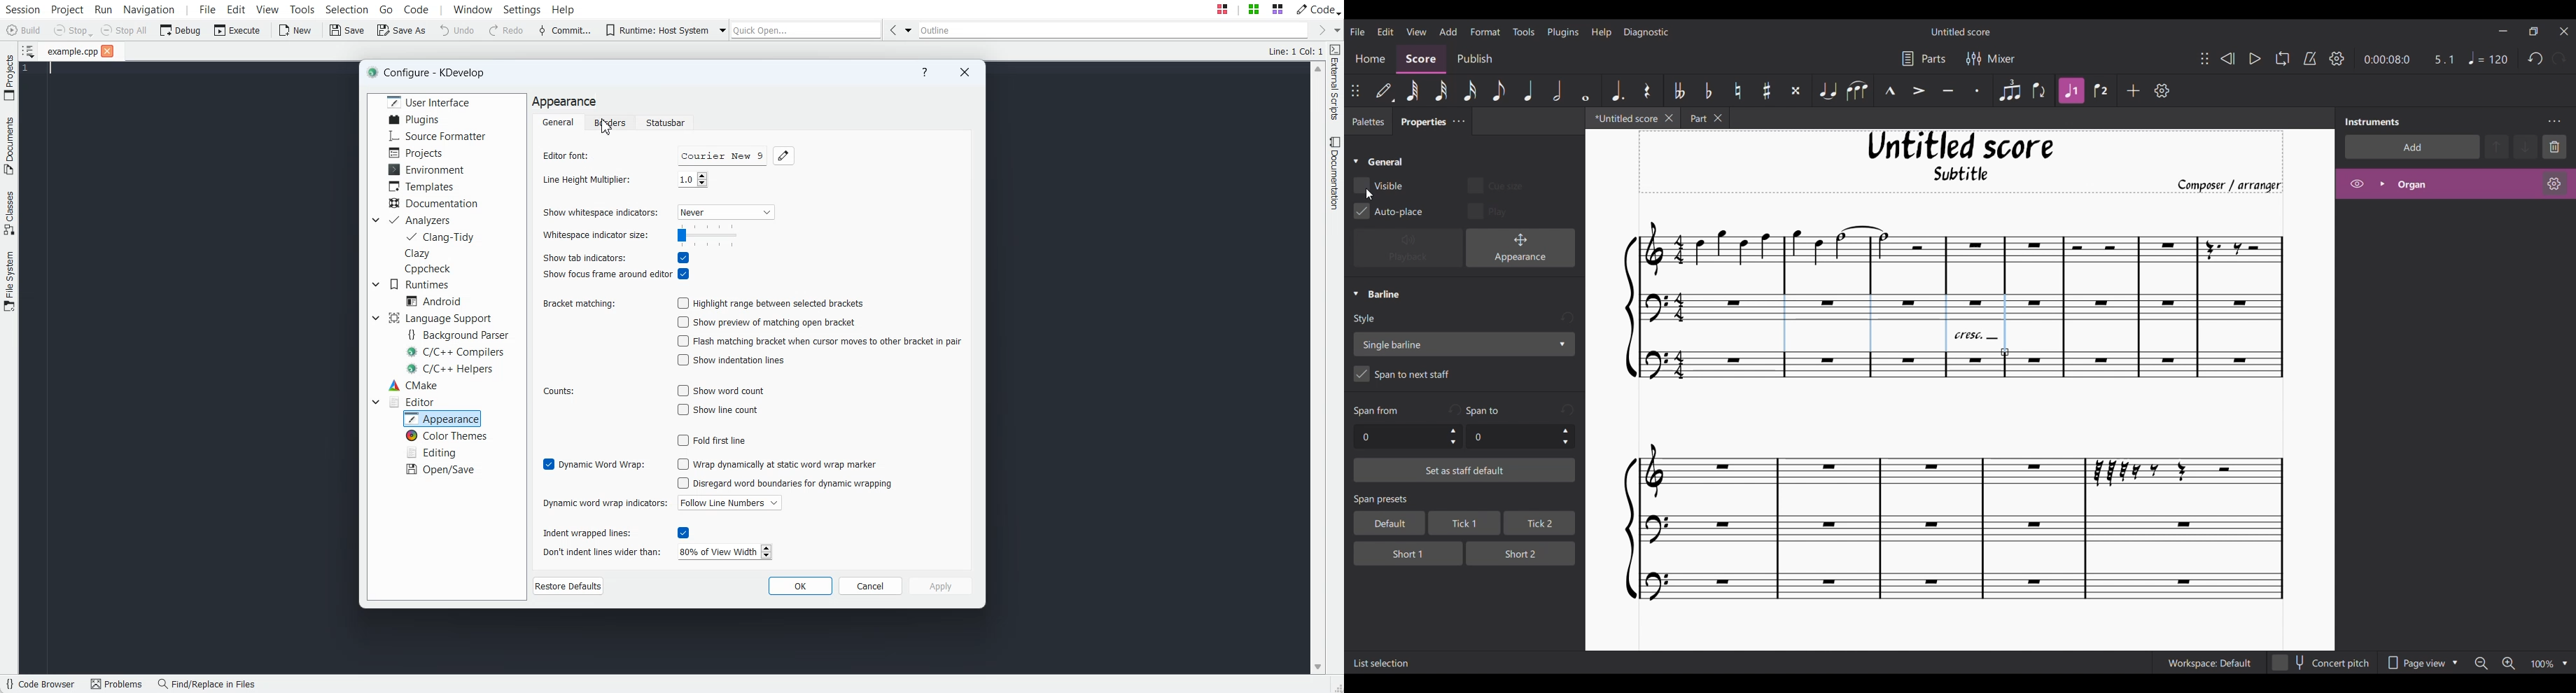 The width and height of the screenshot is (2576, 700). Describe the element at coordinates (2071, 90) in the screenshot. I see `Highlighted due to current selection` at that location.